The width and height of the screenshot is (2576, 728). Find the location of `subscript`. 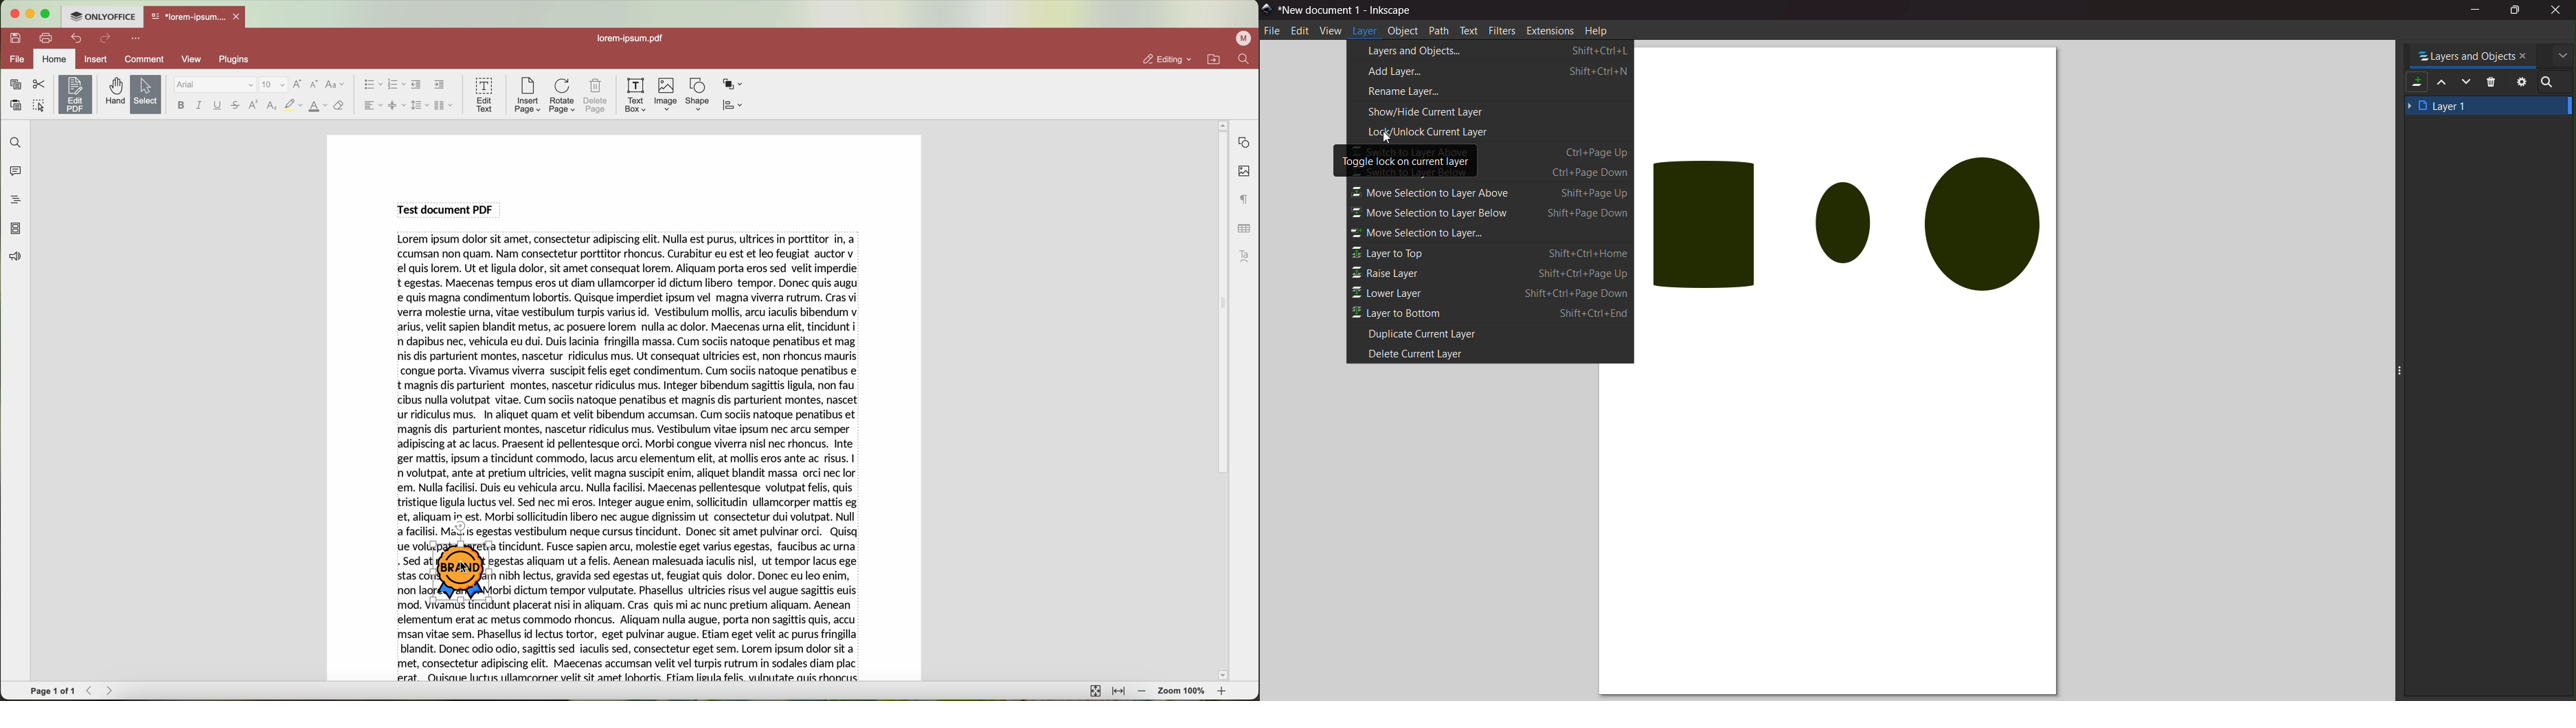

subscript is located at coordinates (272, 106).